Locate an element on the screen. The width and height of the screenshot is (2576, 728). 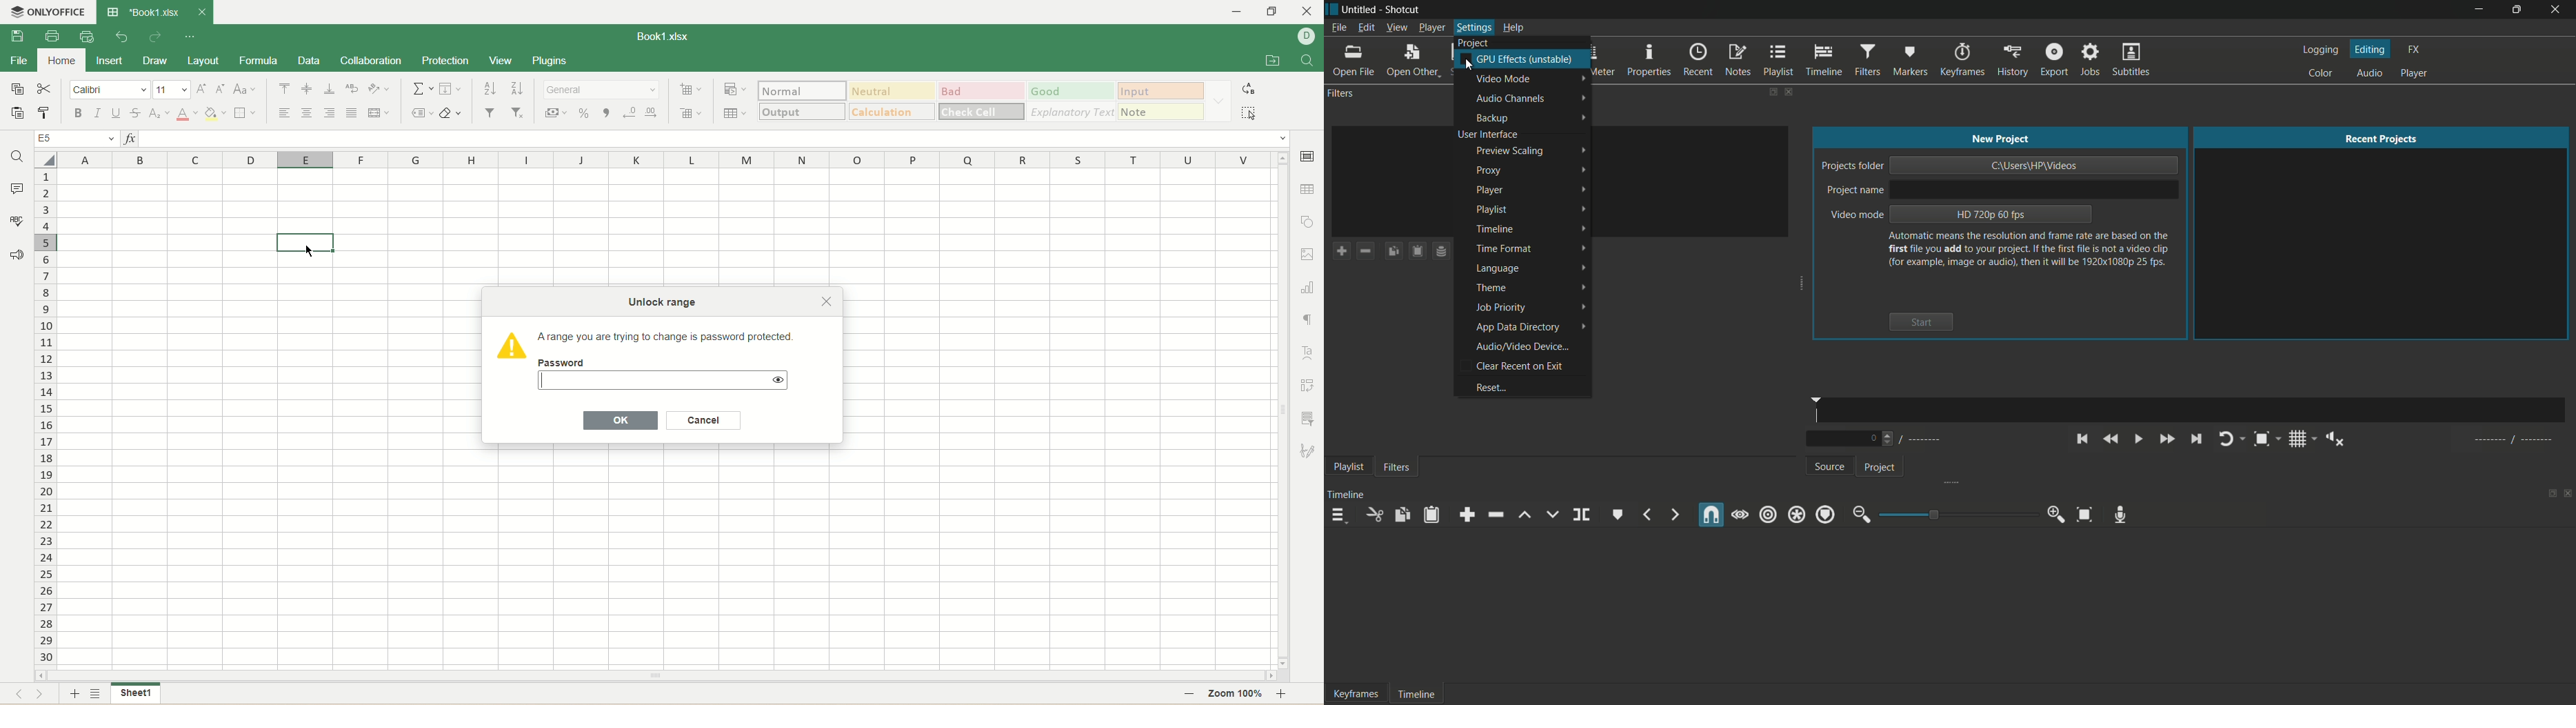
home is located at coordinates (59, 61).